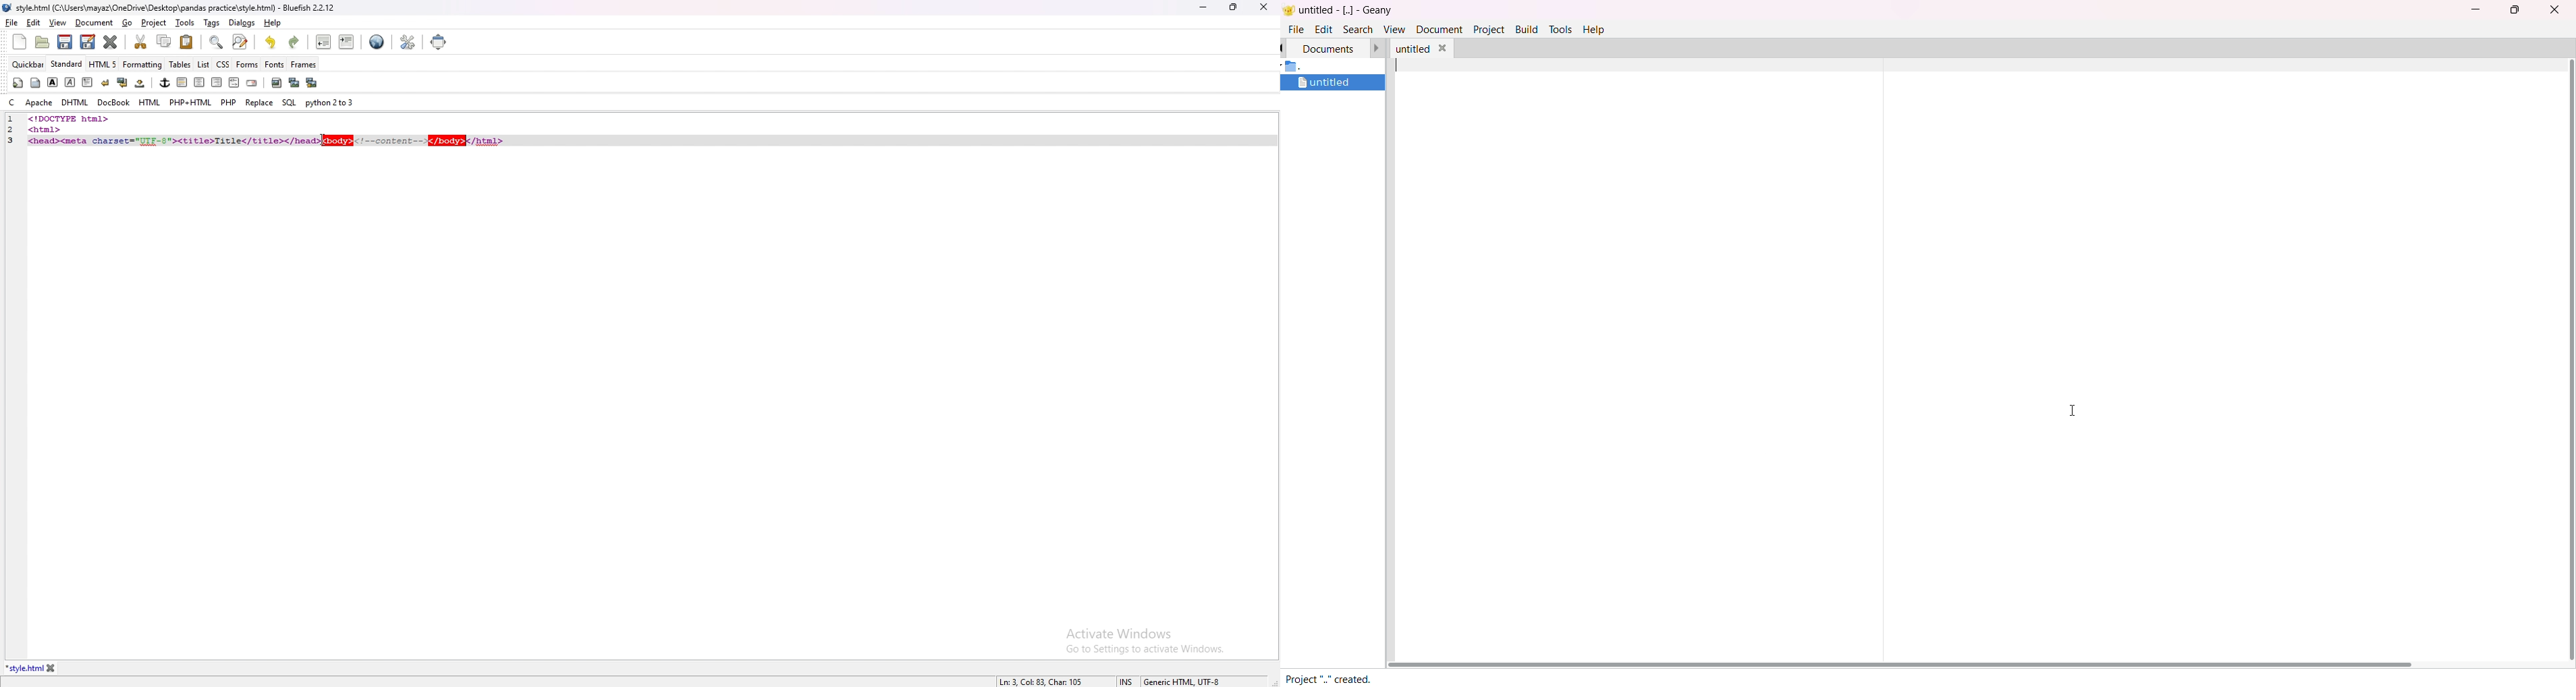 The width and height of the screenshot is (2576, 700). I want to click on cursor, so click(326, 141).